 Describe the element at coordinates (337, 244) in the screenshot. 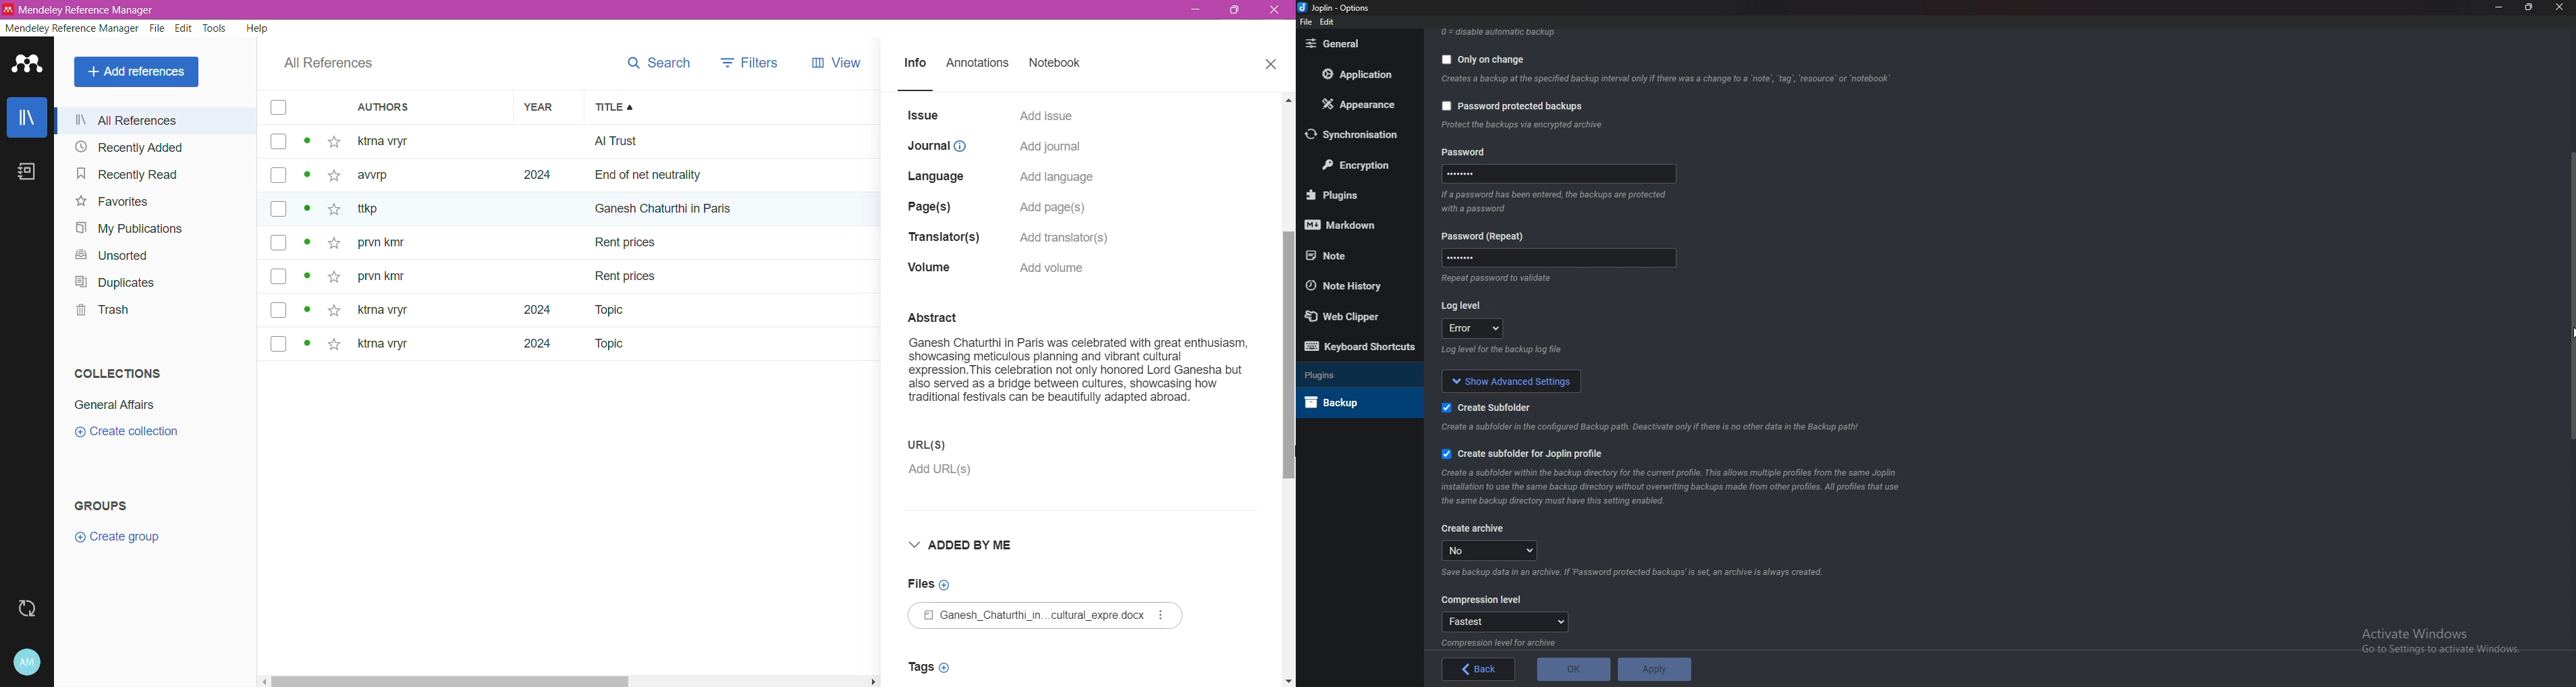

I see `Click to add the reference item to Favorites` at that location.